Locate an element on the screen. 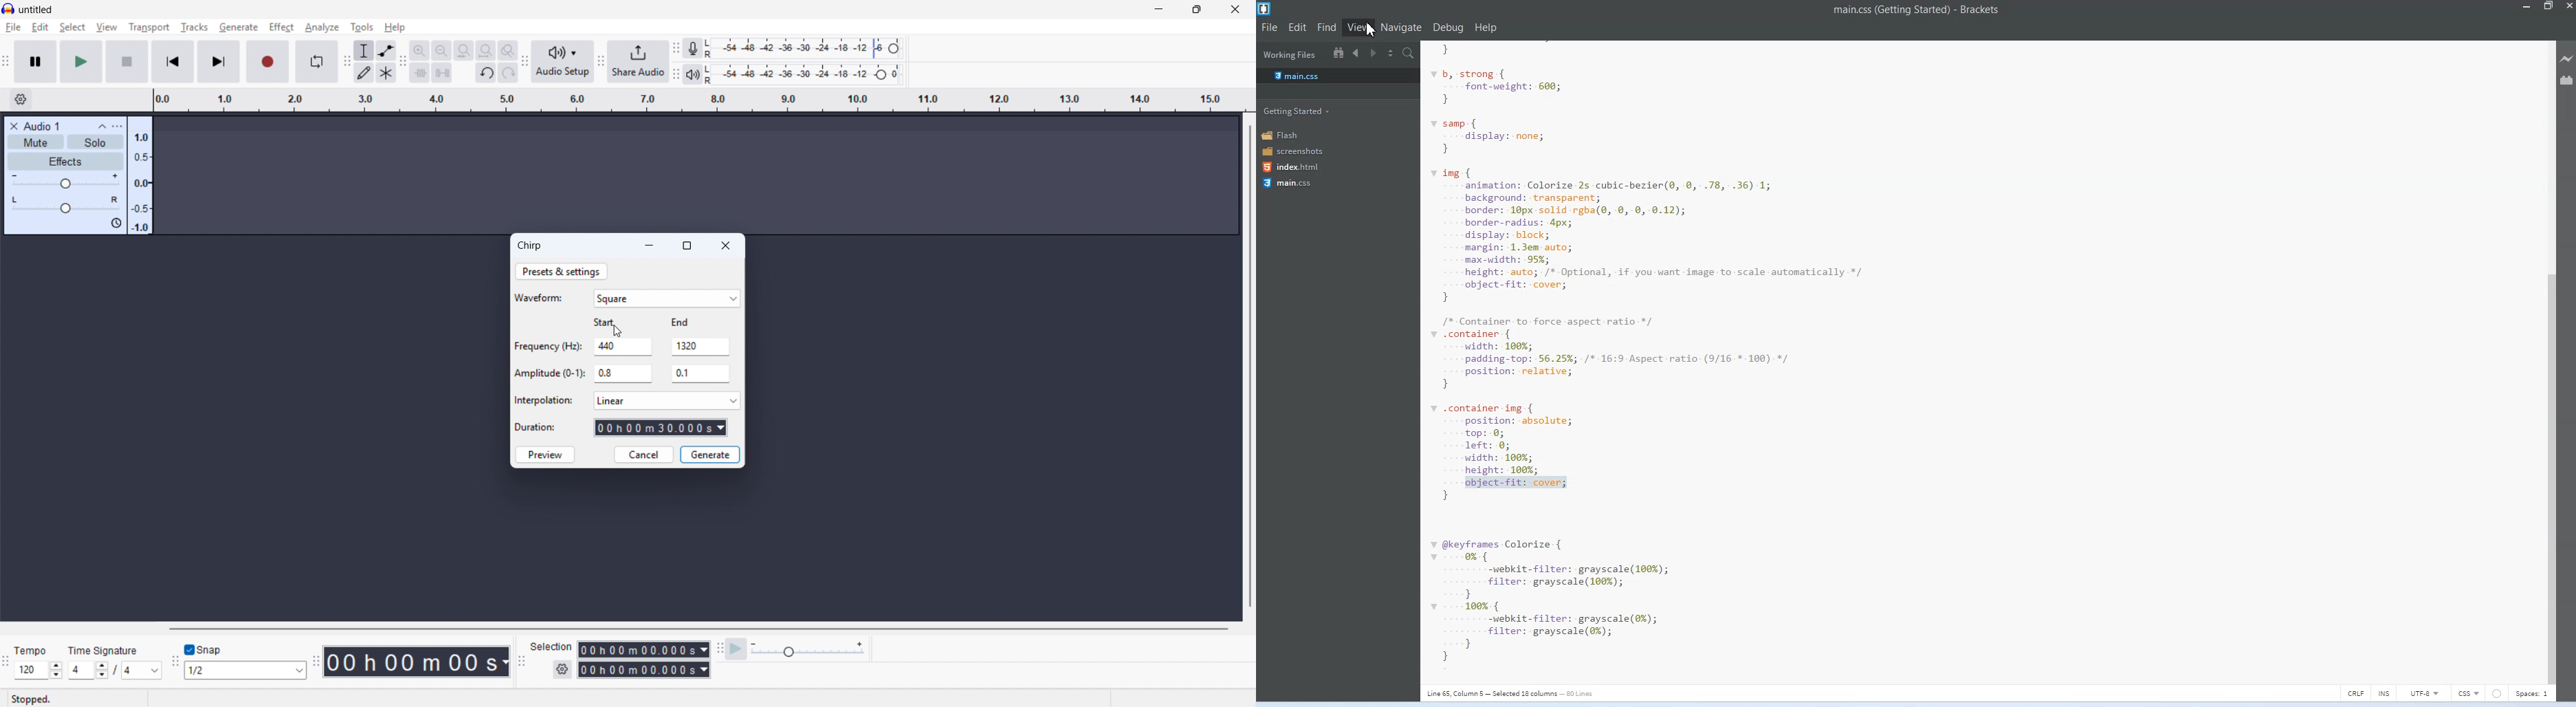  minimise  is located at coordinates (650, 245).